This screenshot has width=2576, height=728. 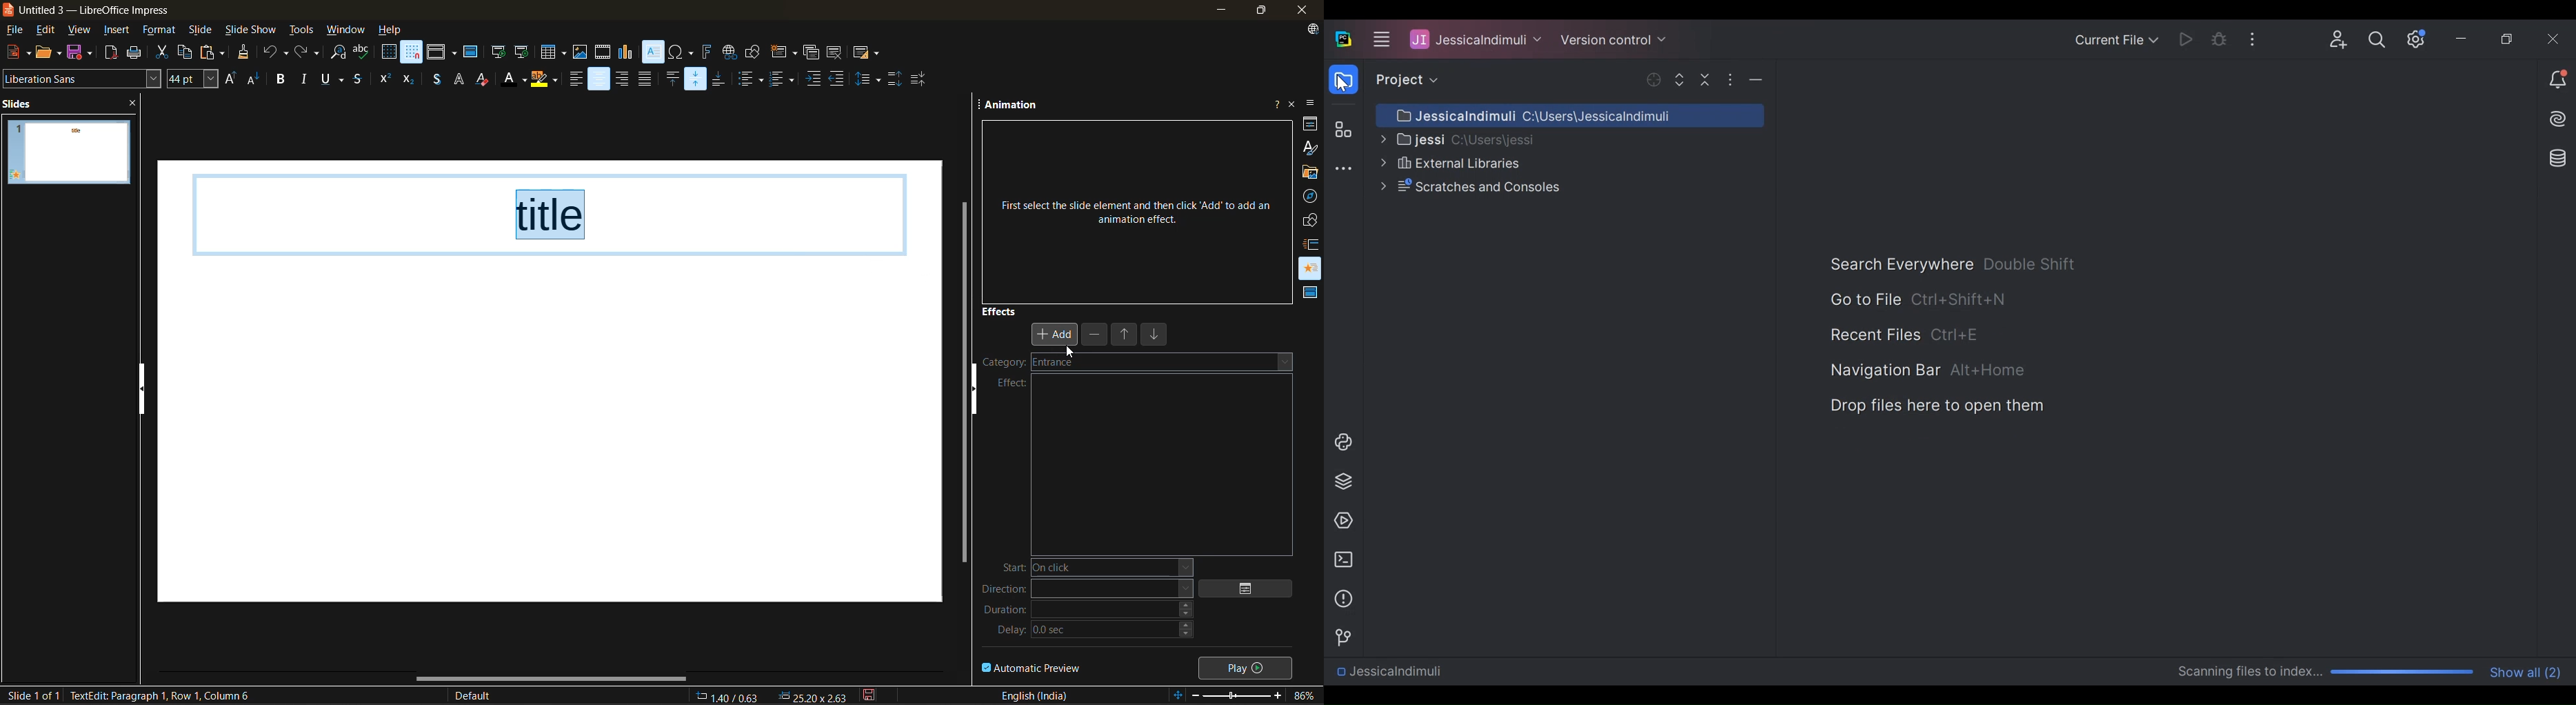 I want to click on character highlighting color, so click(x=545, y=79).